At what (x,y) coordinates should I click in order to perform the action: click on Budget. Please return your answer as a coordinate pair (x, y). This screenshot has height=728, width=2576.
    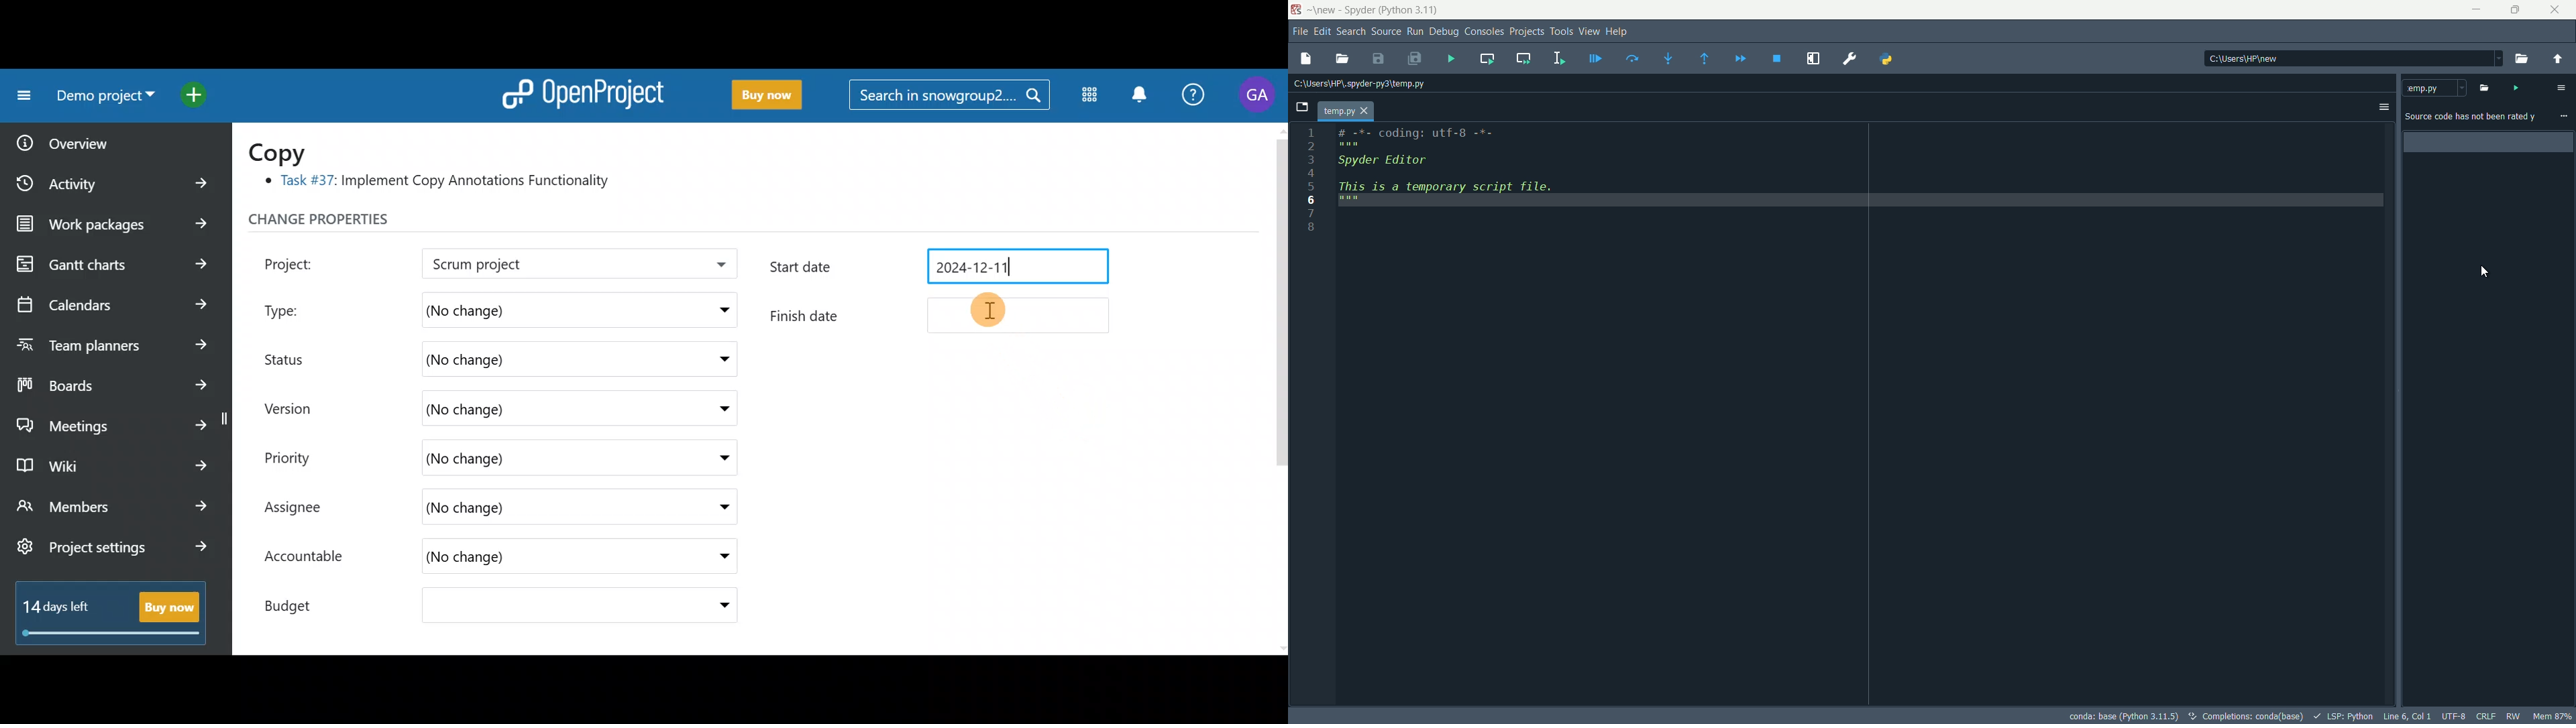
    Looking at the image, I should click on (301, 602).